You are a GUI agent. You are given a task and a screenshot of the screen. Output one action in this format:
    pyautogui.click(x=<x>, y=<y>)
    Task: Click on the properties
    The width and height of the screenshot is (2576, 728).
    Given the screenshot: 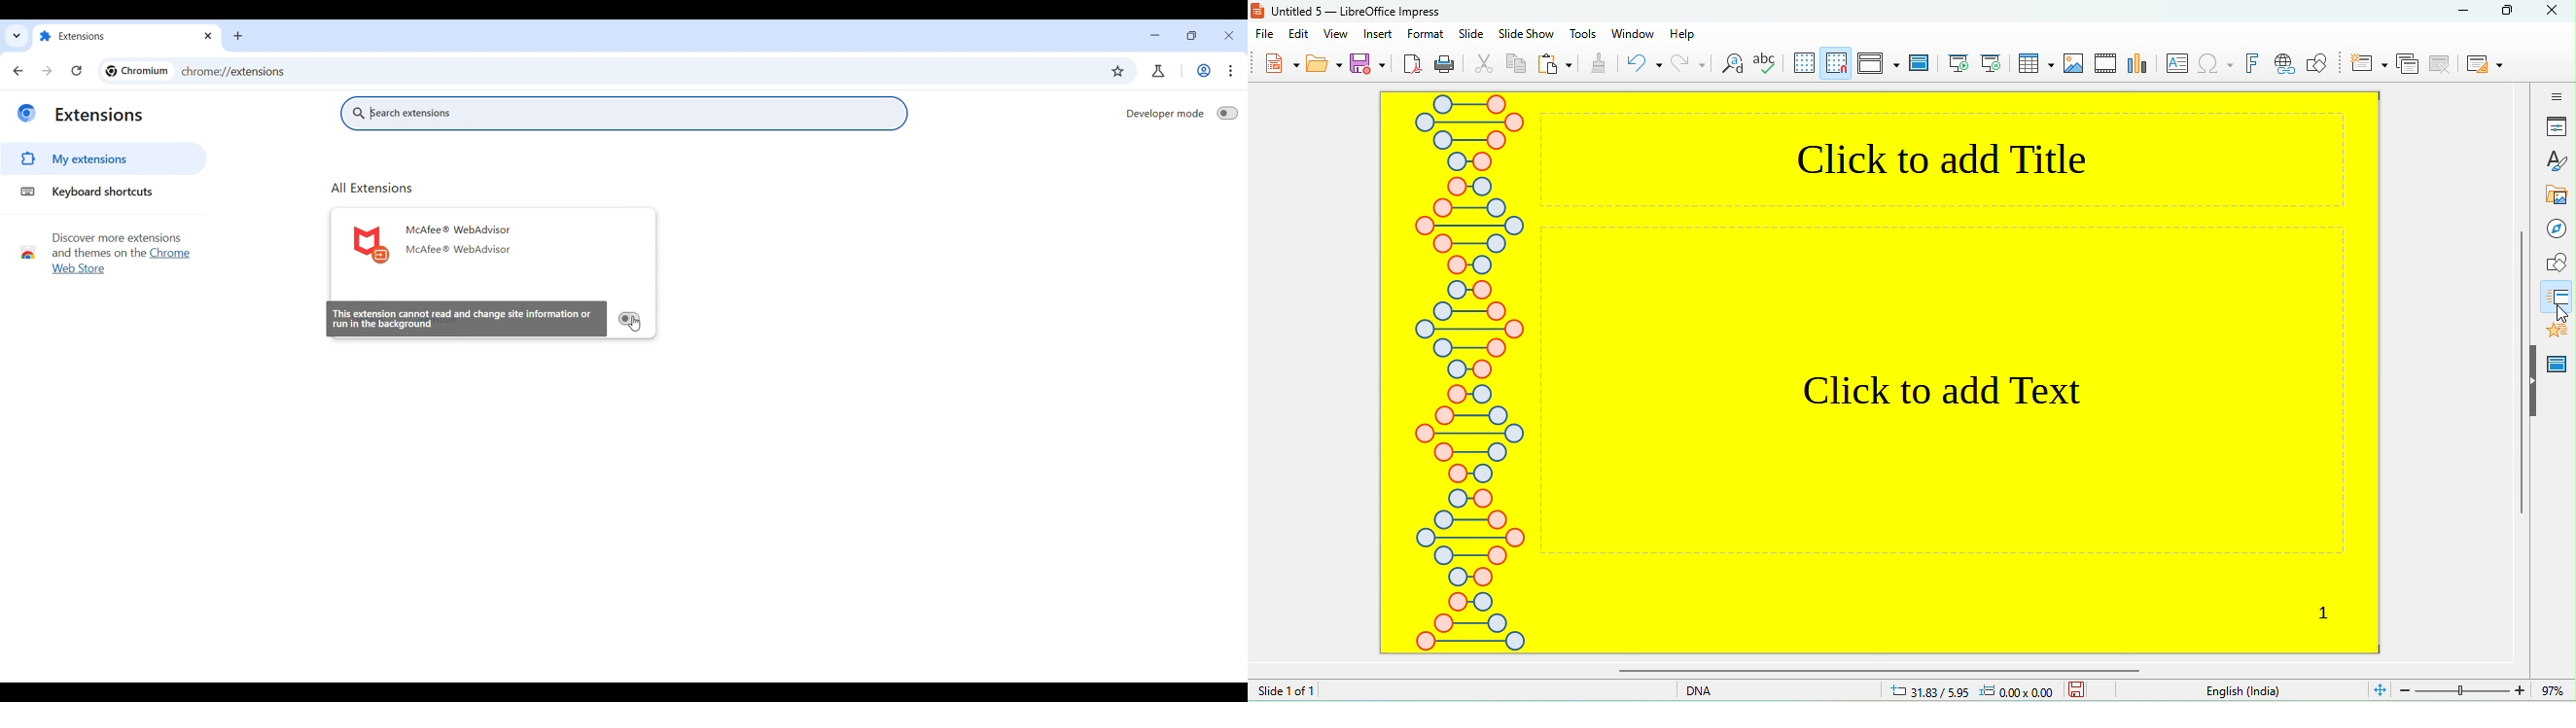 What is the action you would take?
    pyautogui.click(x=2551, y=128)
    